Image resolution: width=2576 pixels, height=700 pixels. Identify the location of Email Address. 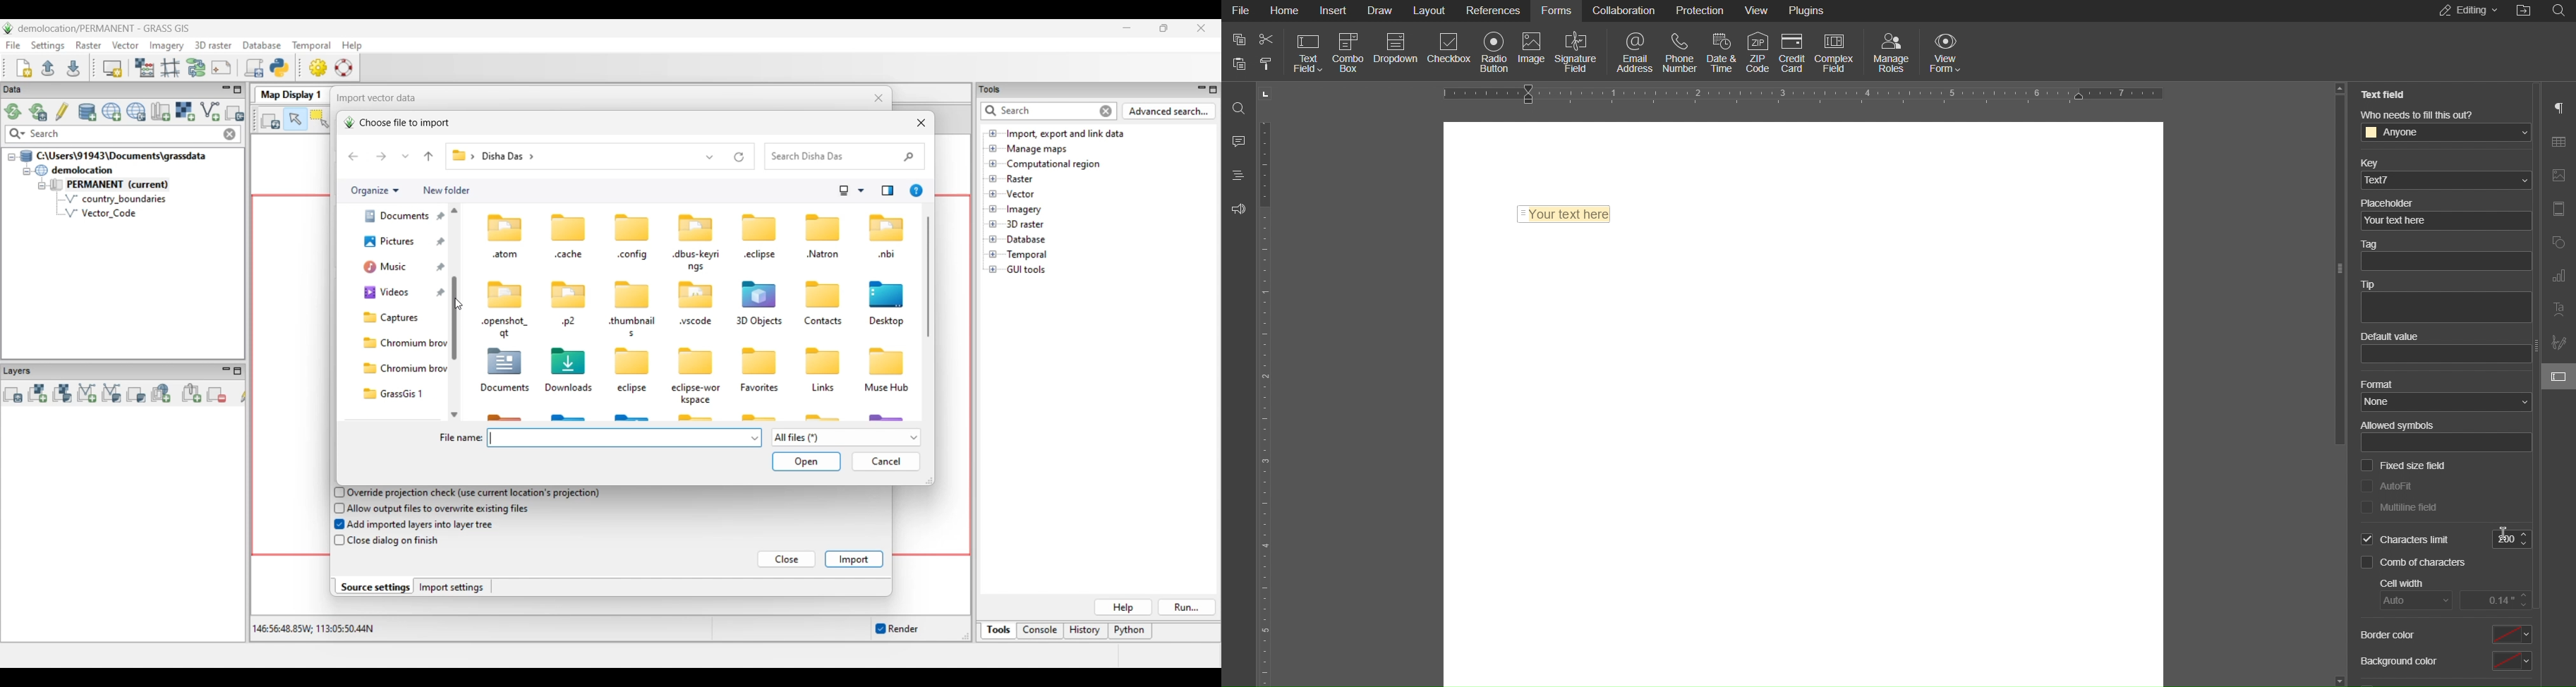
(1635, 50).